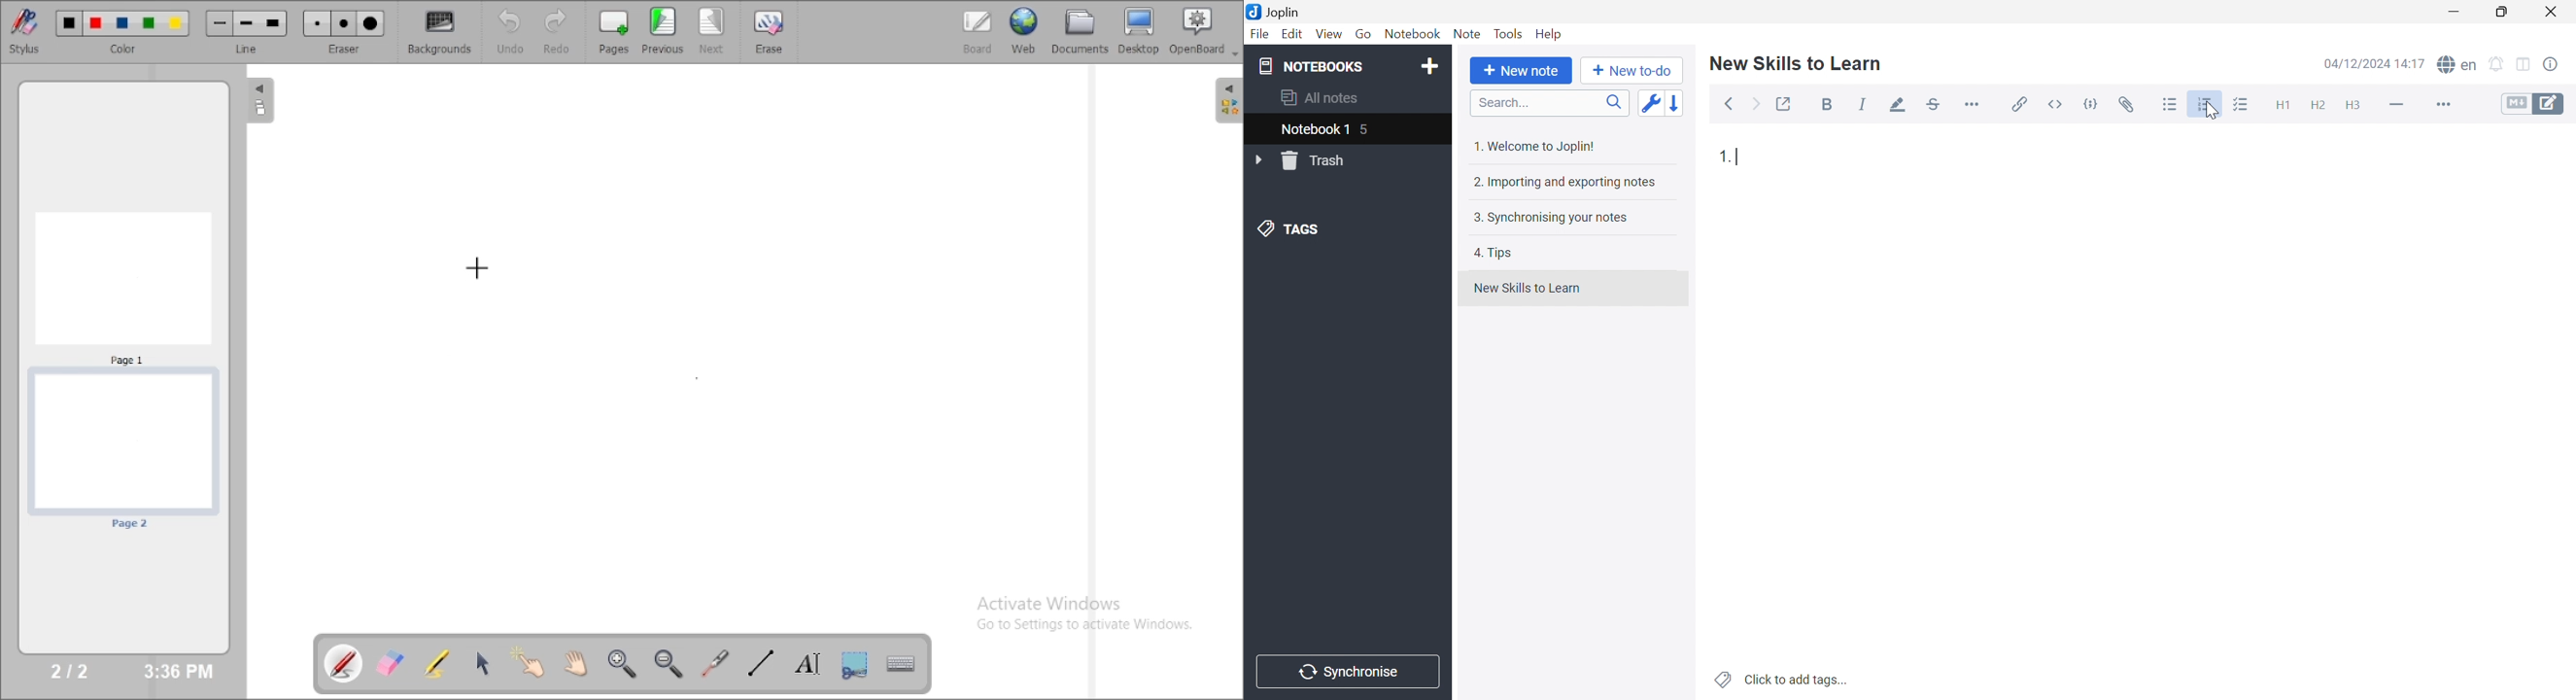 The height and width of the screenshot is (700, 2576). Describe the element at coordinates (371, 24) in the screenshot. I see `Large eraser` at that location.